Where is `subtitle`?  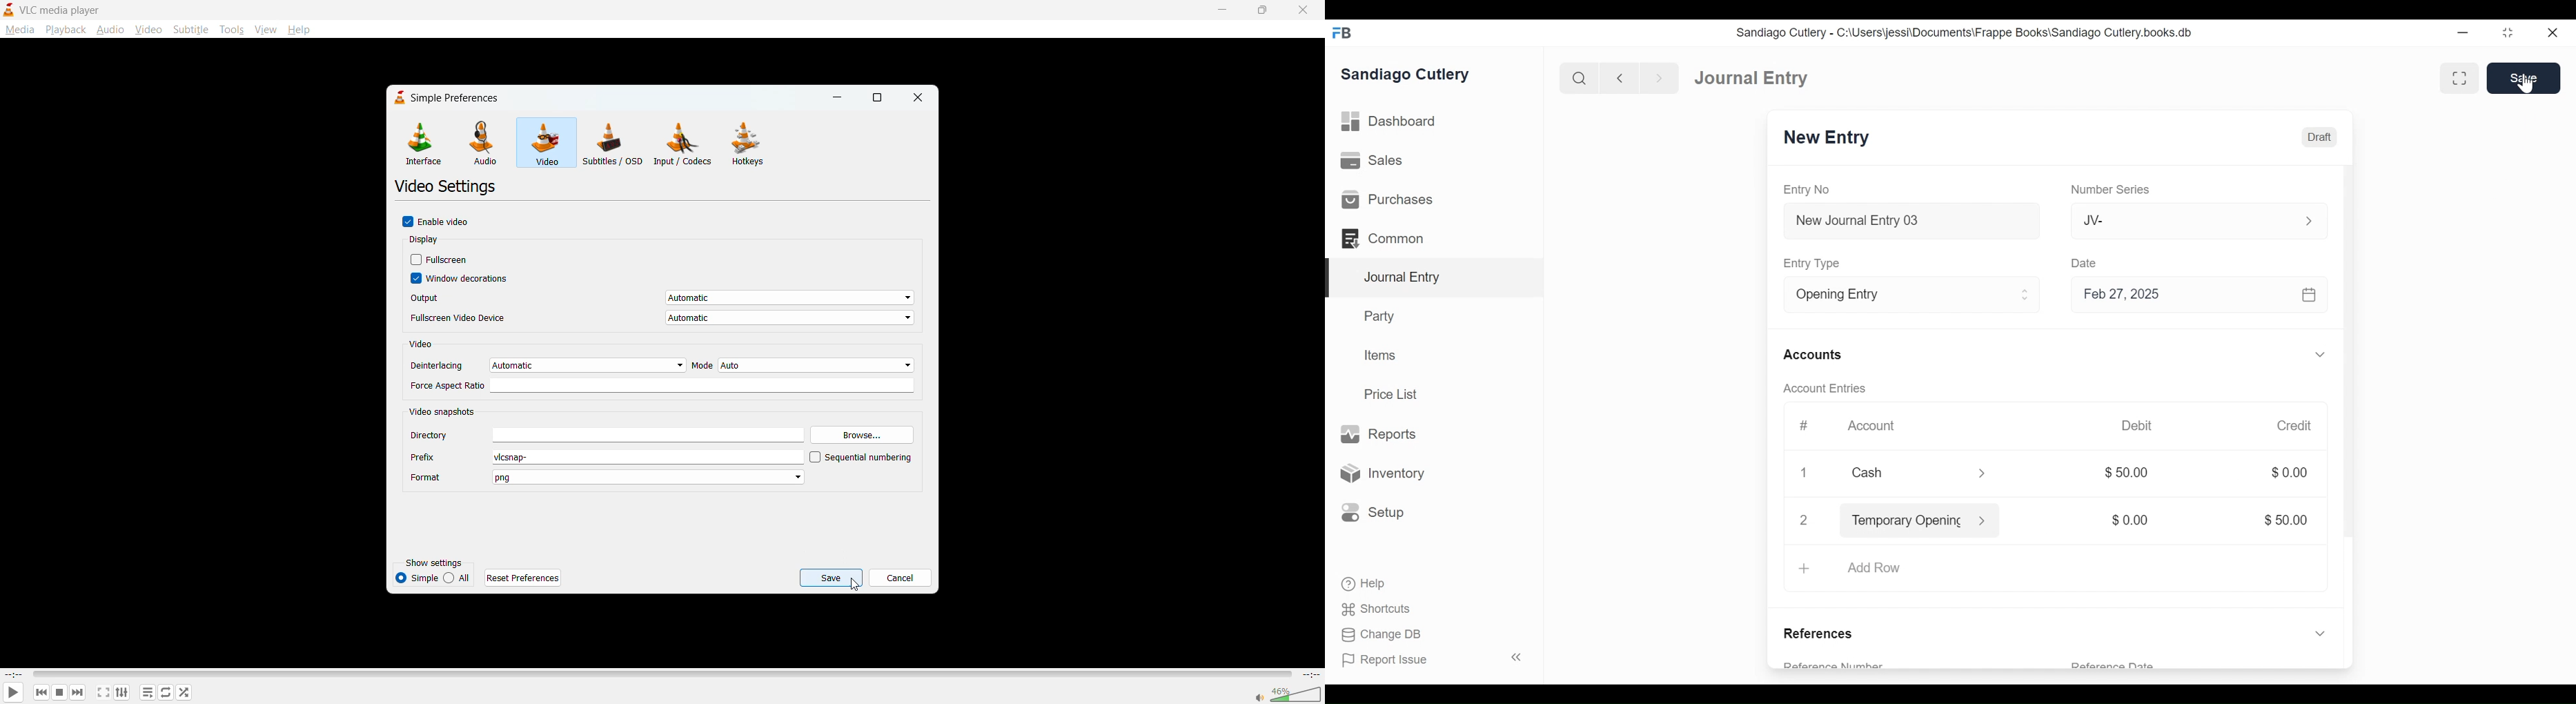 subtitle is located at coordinates (190, 30).